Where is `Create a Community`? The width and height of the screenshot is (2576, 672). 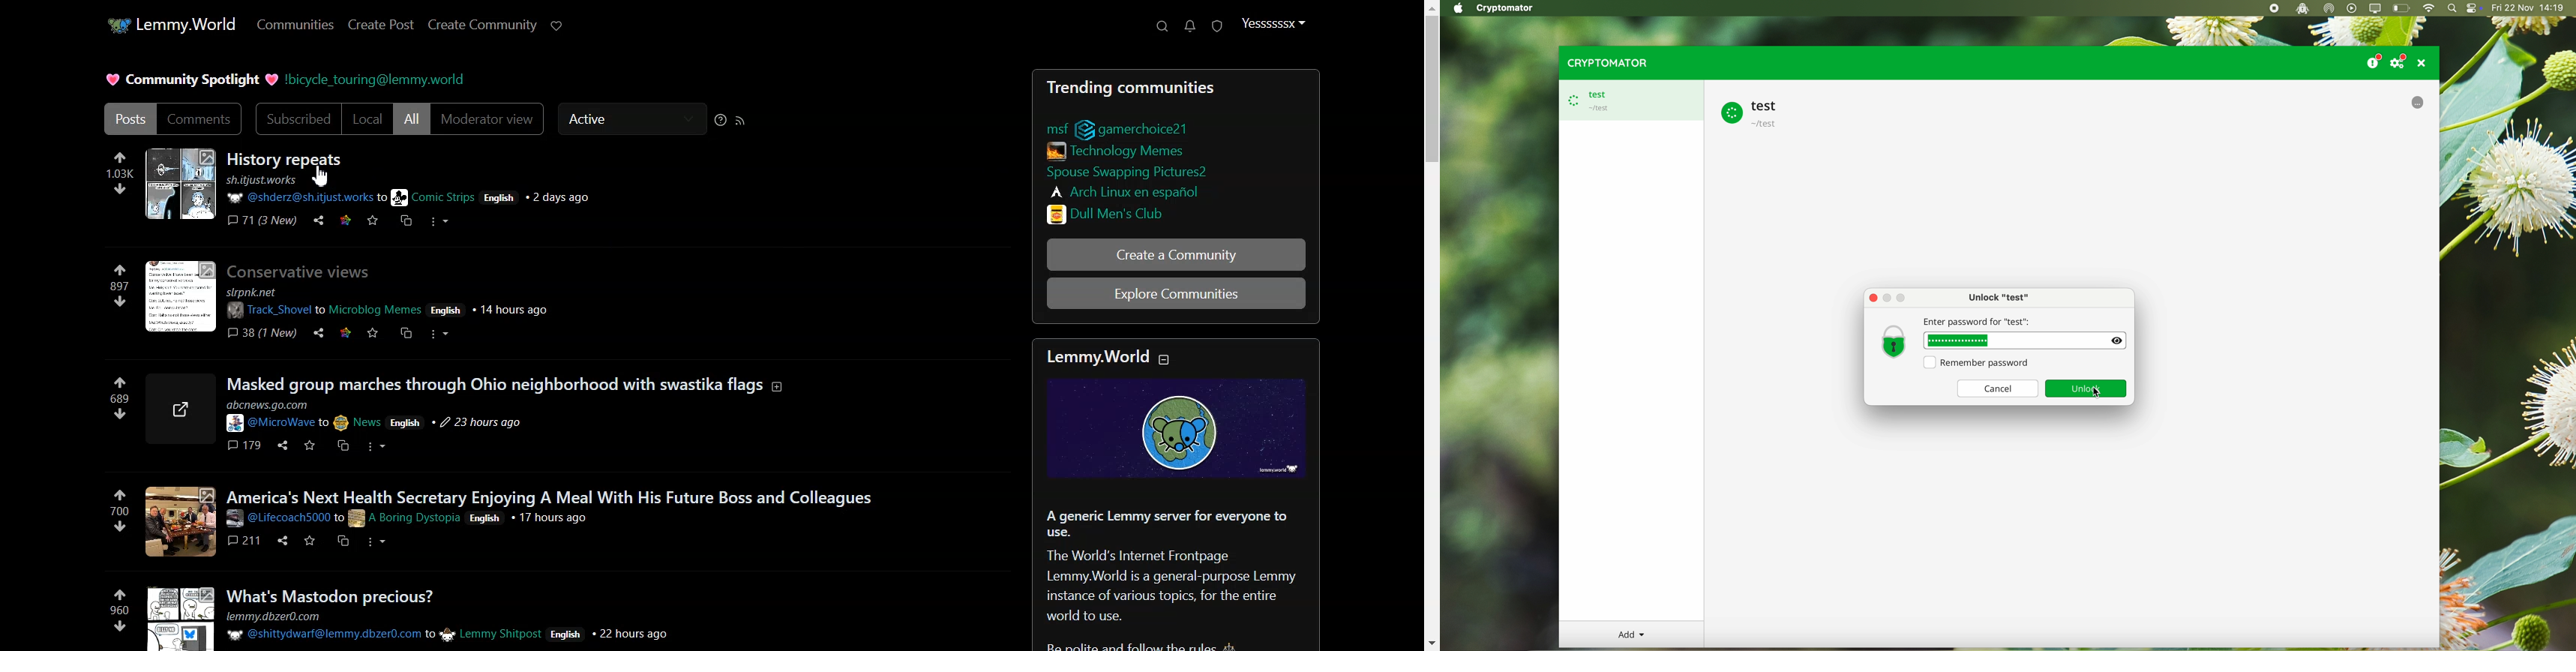 Create a Community is located at coordinates (1174, 254).